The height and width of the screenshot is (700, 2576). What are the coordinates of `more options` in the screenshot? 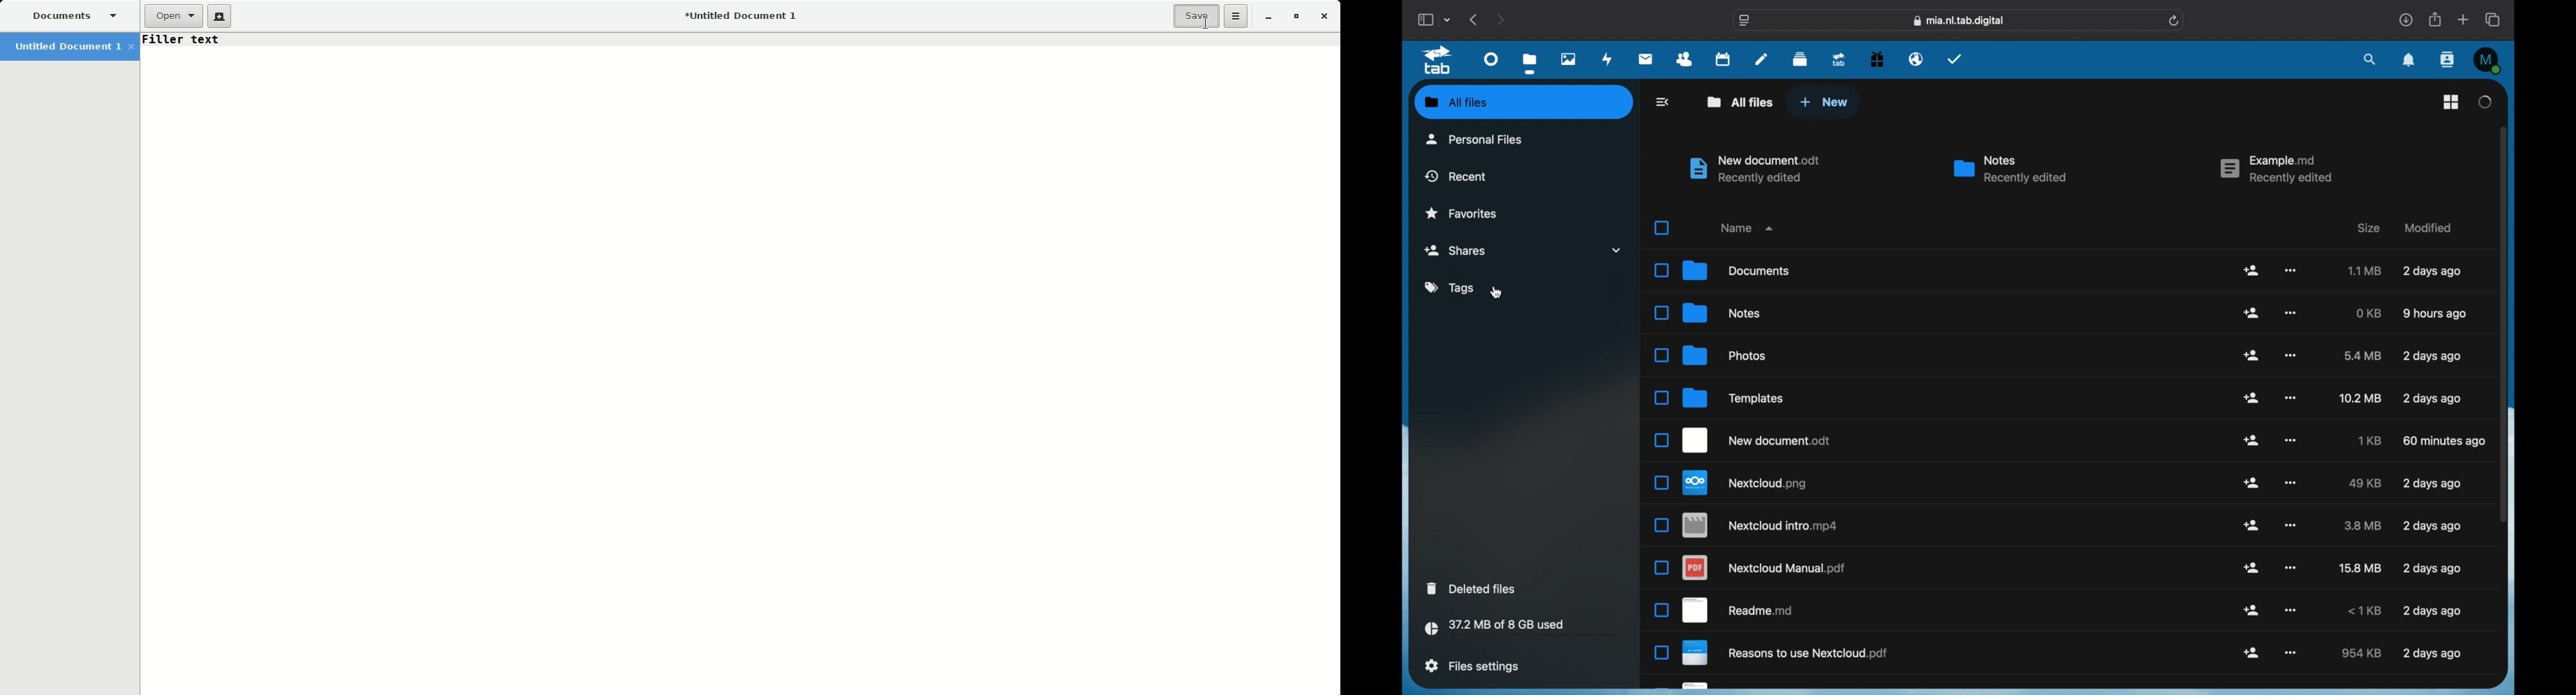 It's located at (2290, 397).